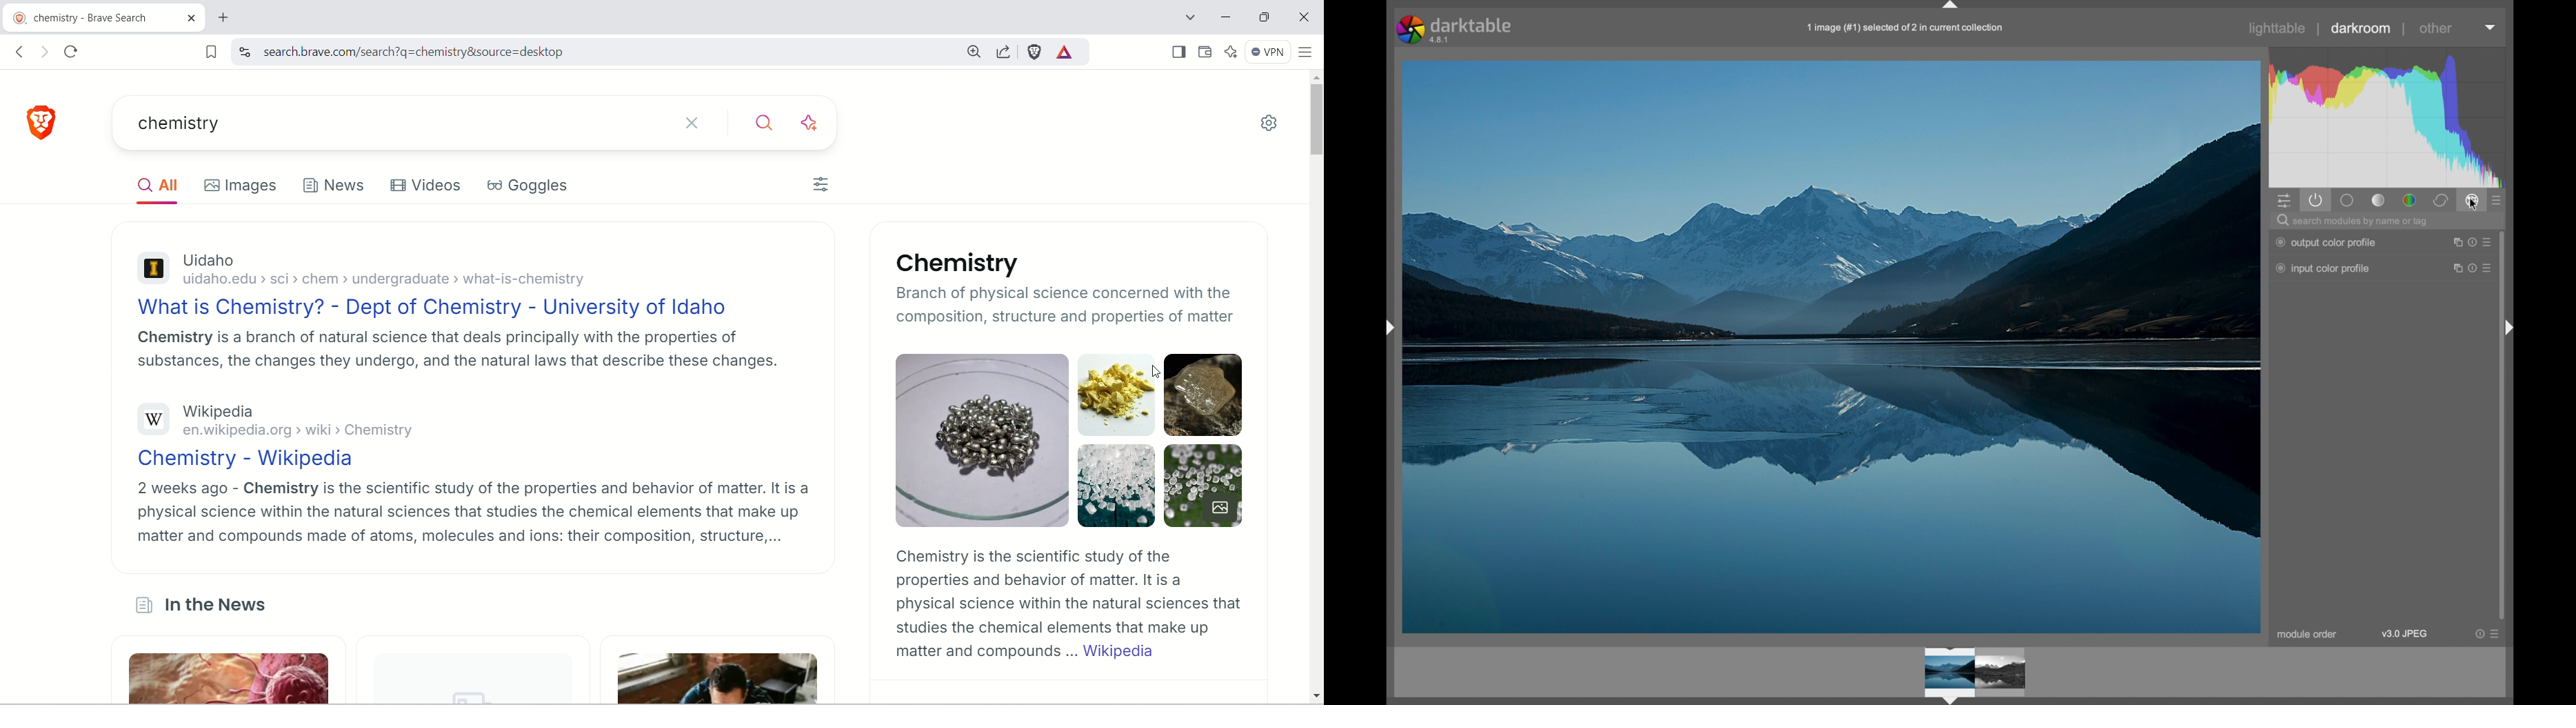 The height and width of the screenshot is (728, 2576). What do you see at coordinates (2316, 200) in the screenshot?
I see `show active modules only` at bounding box center [2316, 200].